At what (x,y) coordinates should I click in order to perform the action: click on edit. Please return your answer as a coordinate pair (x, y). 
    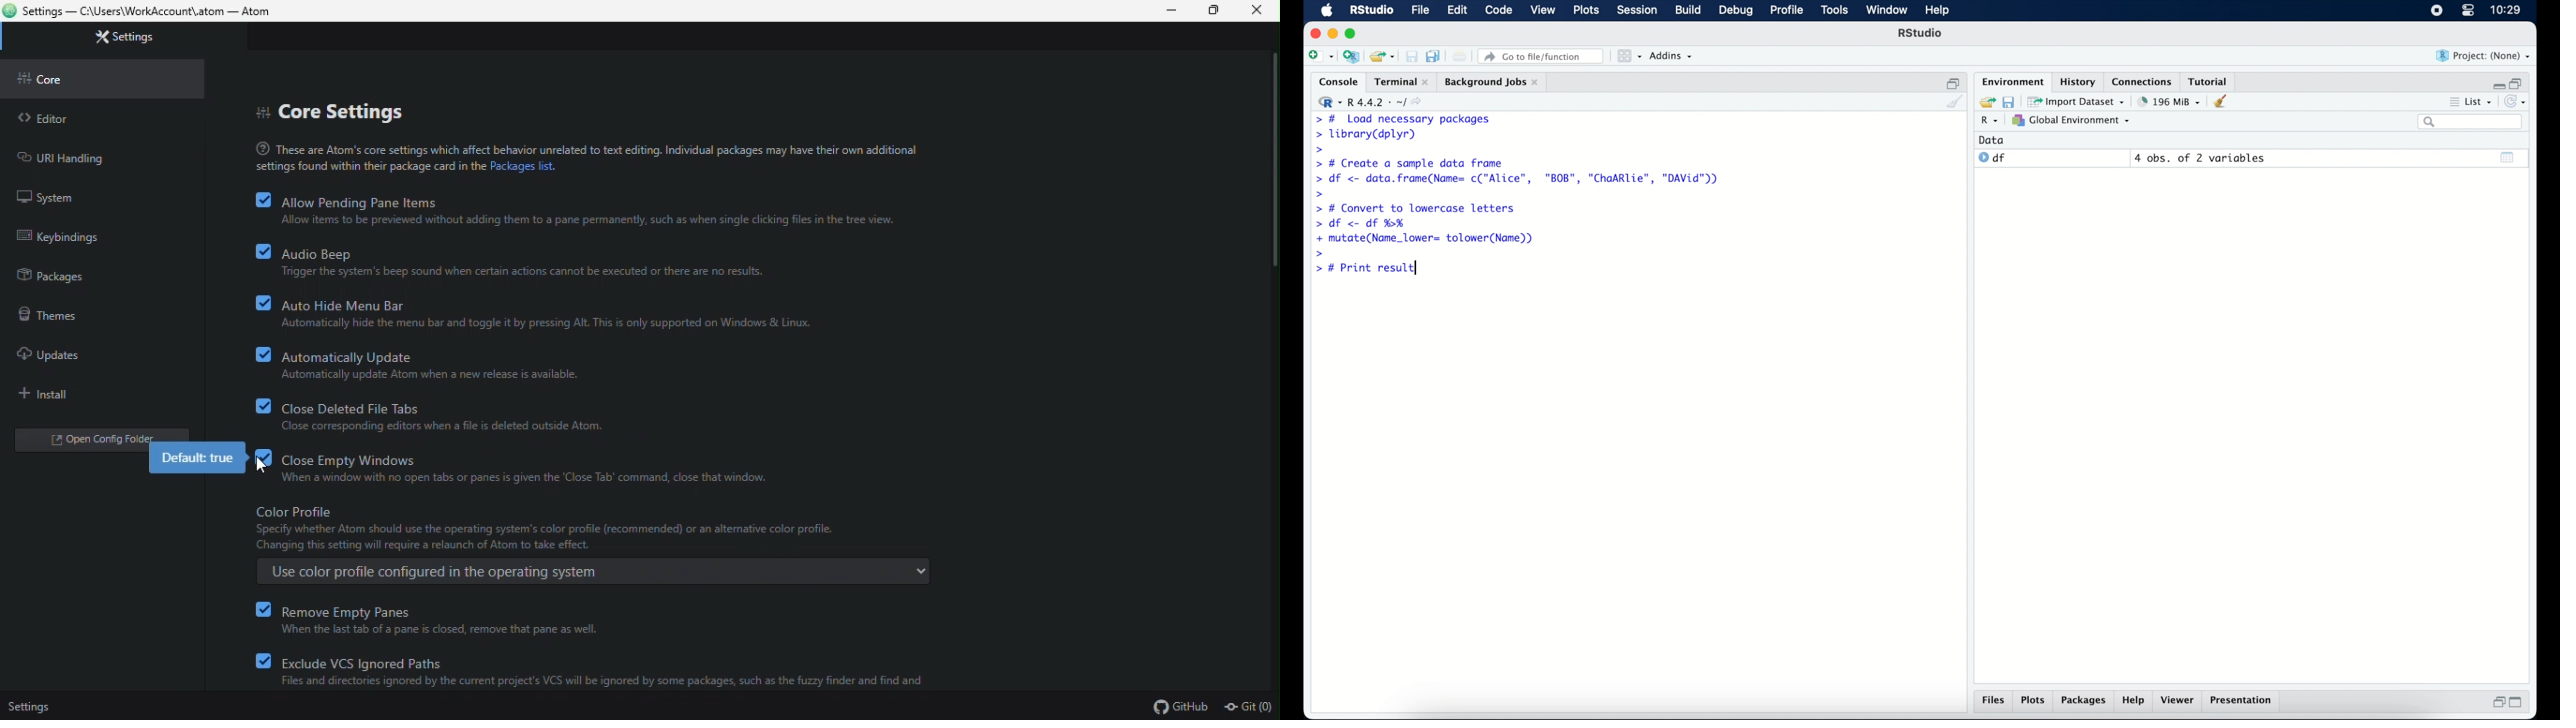
    Looking at the image, I should click on (1456, 11).